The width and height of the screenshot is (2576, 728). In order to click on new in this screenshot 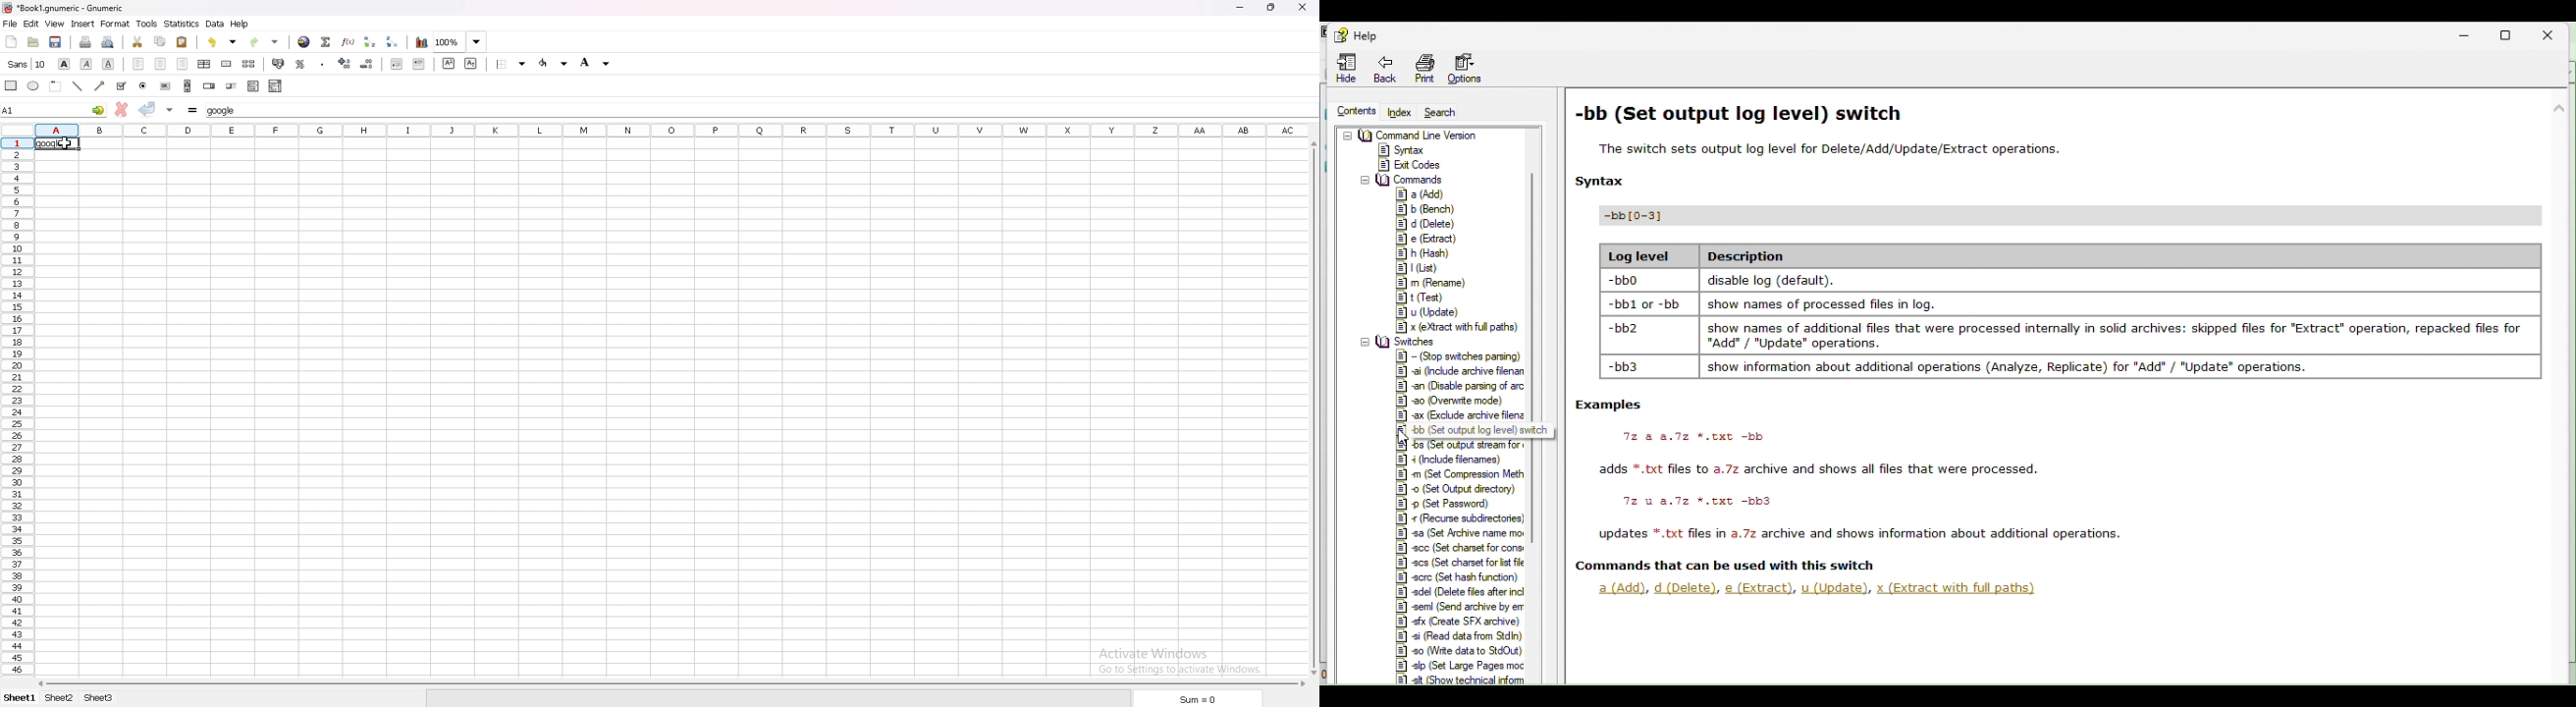, I will do `click(12, 42)`.